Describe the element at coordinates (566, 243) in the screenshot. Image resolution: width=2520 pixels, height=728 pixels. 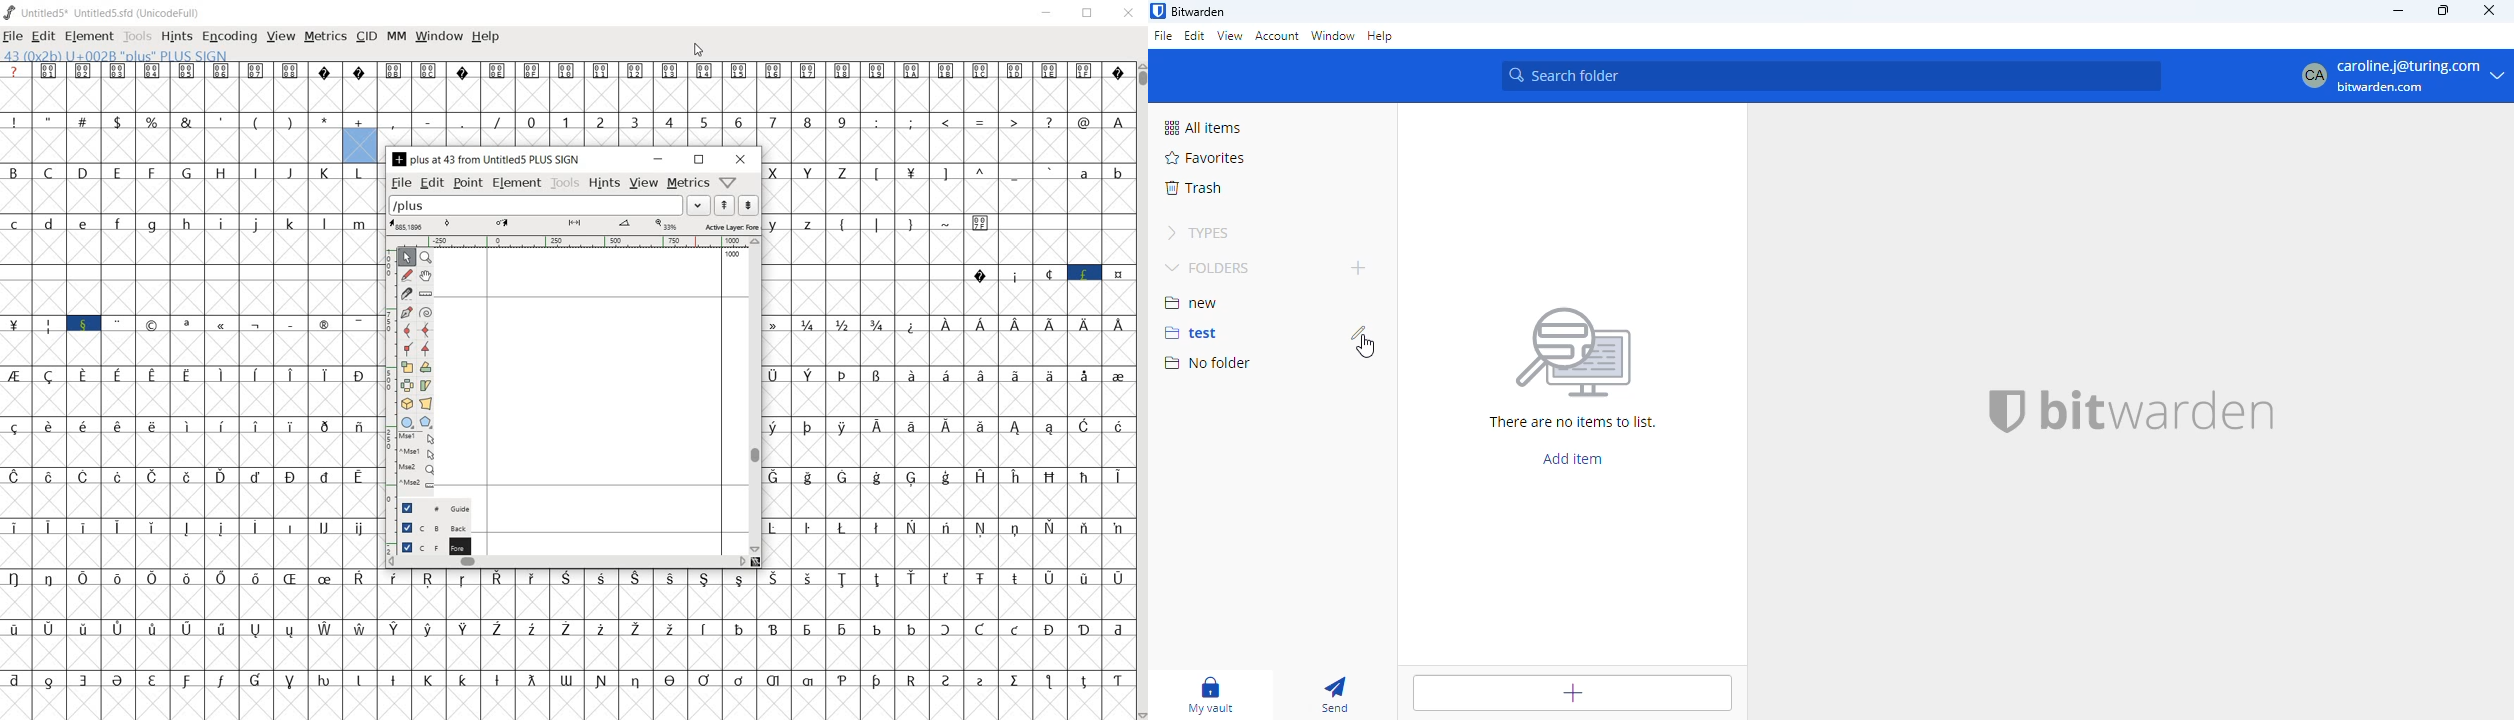
I see `ruler` at that location.